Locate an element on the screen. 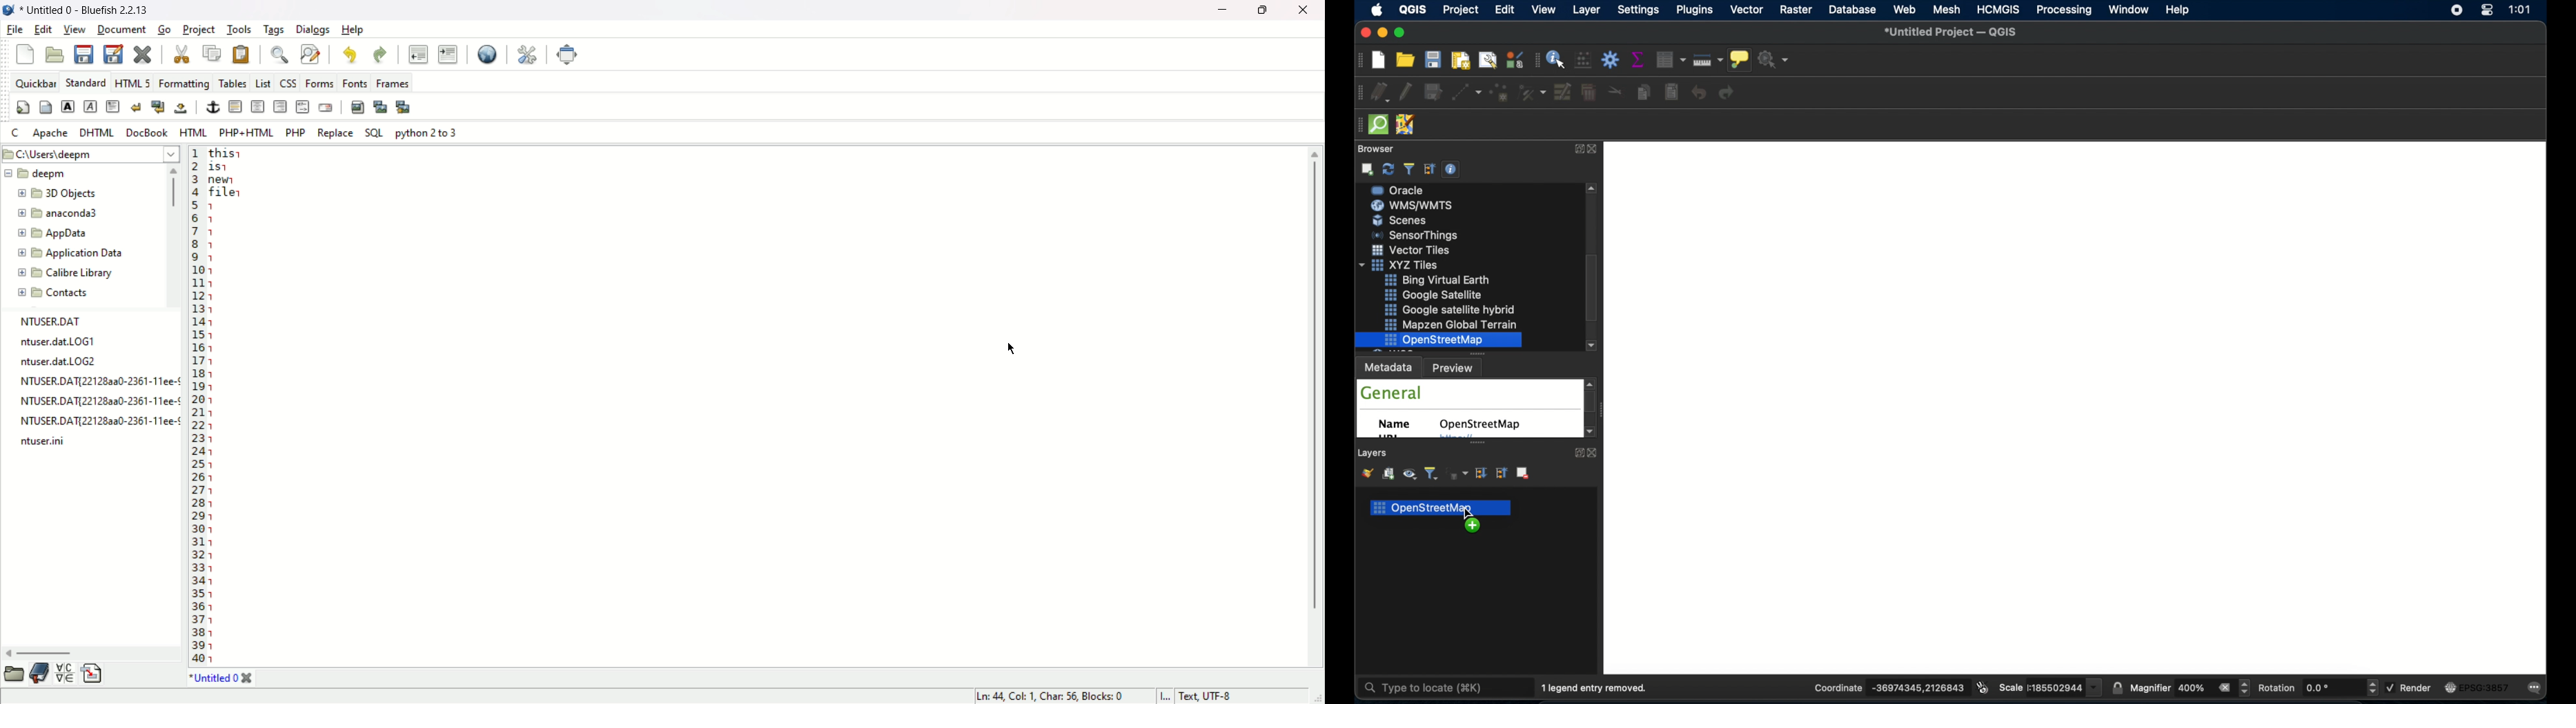 This screenshot has width=2576, height=728. scroll box is located at coordinates (1590, 288).